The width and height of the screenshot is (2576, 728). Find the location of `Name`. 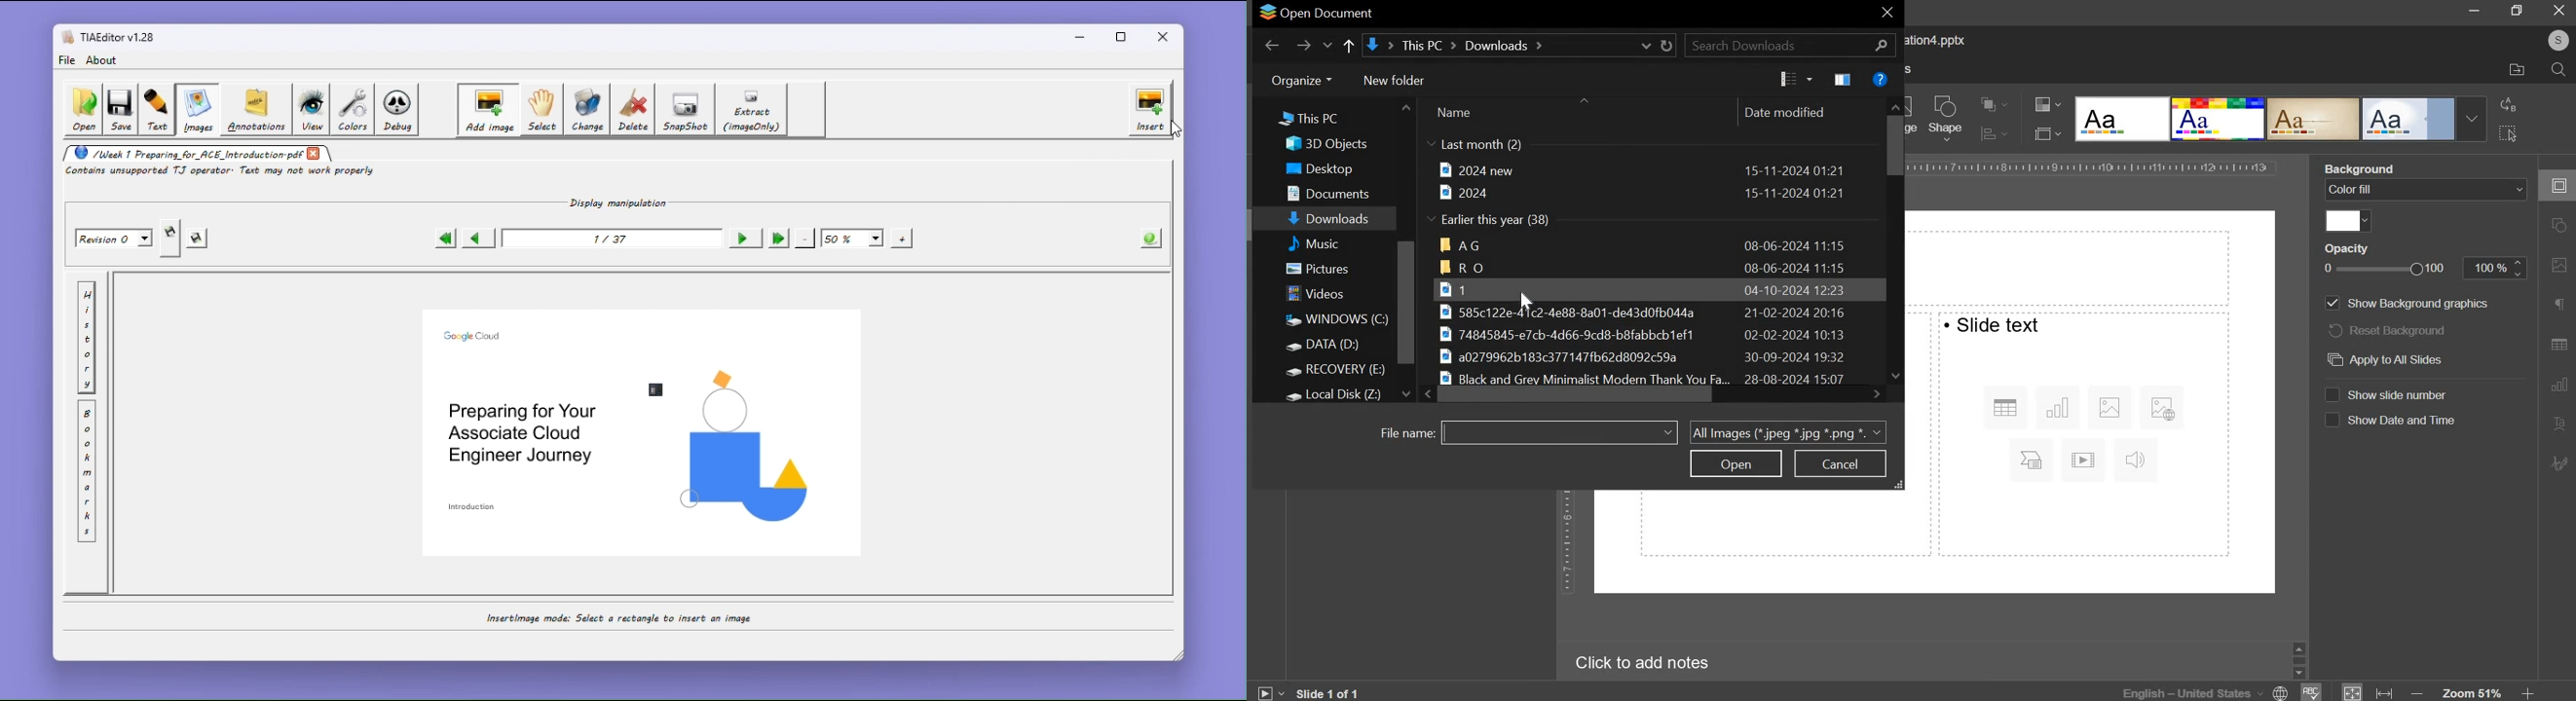

Name is located at coordinates (1453, 113).